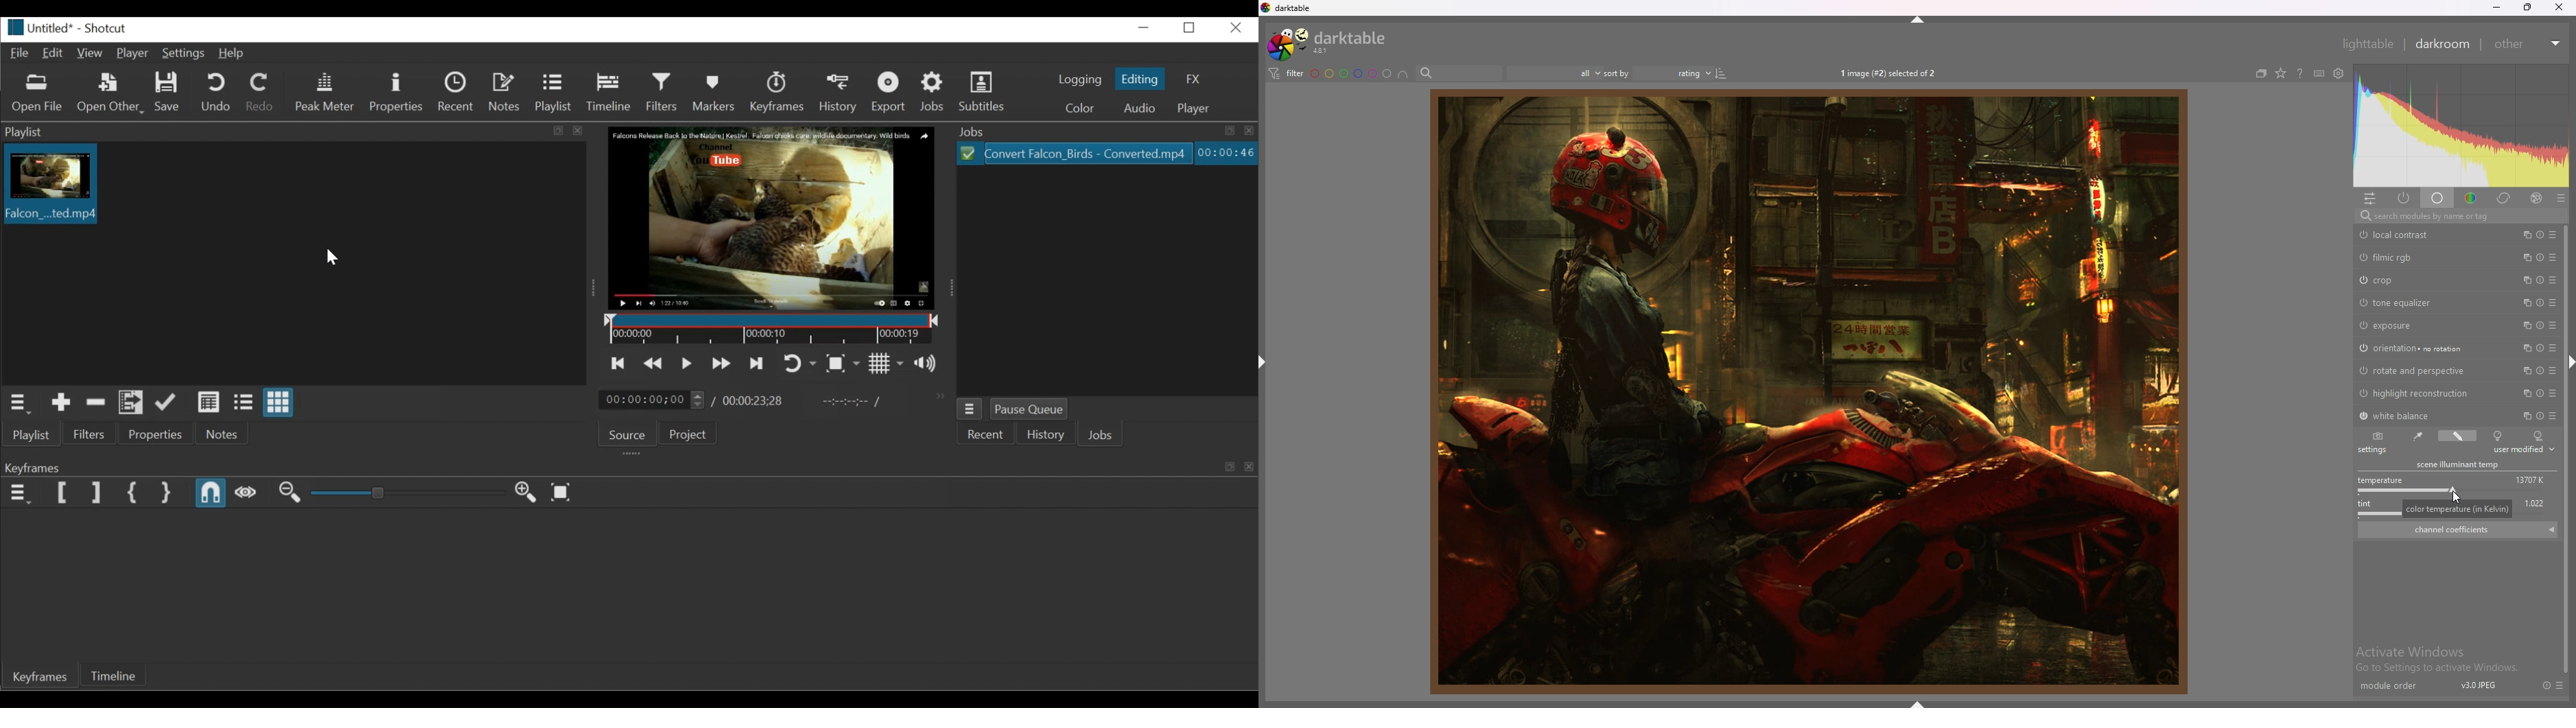  What do you see at coordinates (2546, 685) in the screenshot?
I see `reset` at bounding box center [2546, 685].